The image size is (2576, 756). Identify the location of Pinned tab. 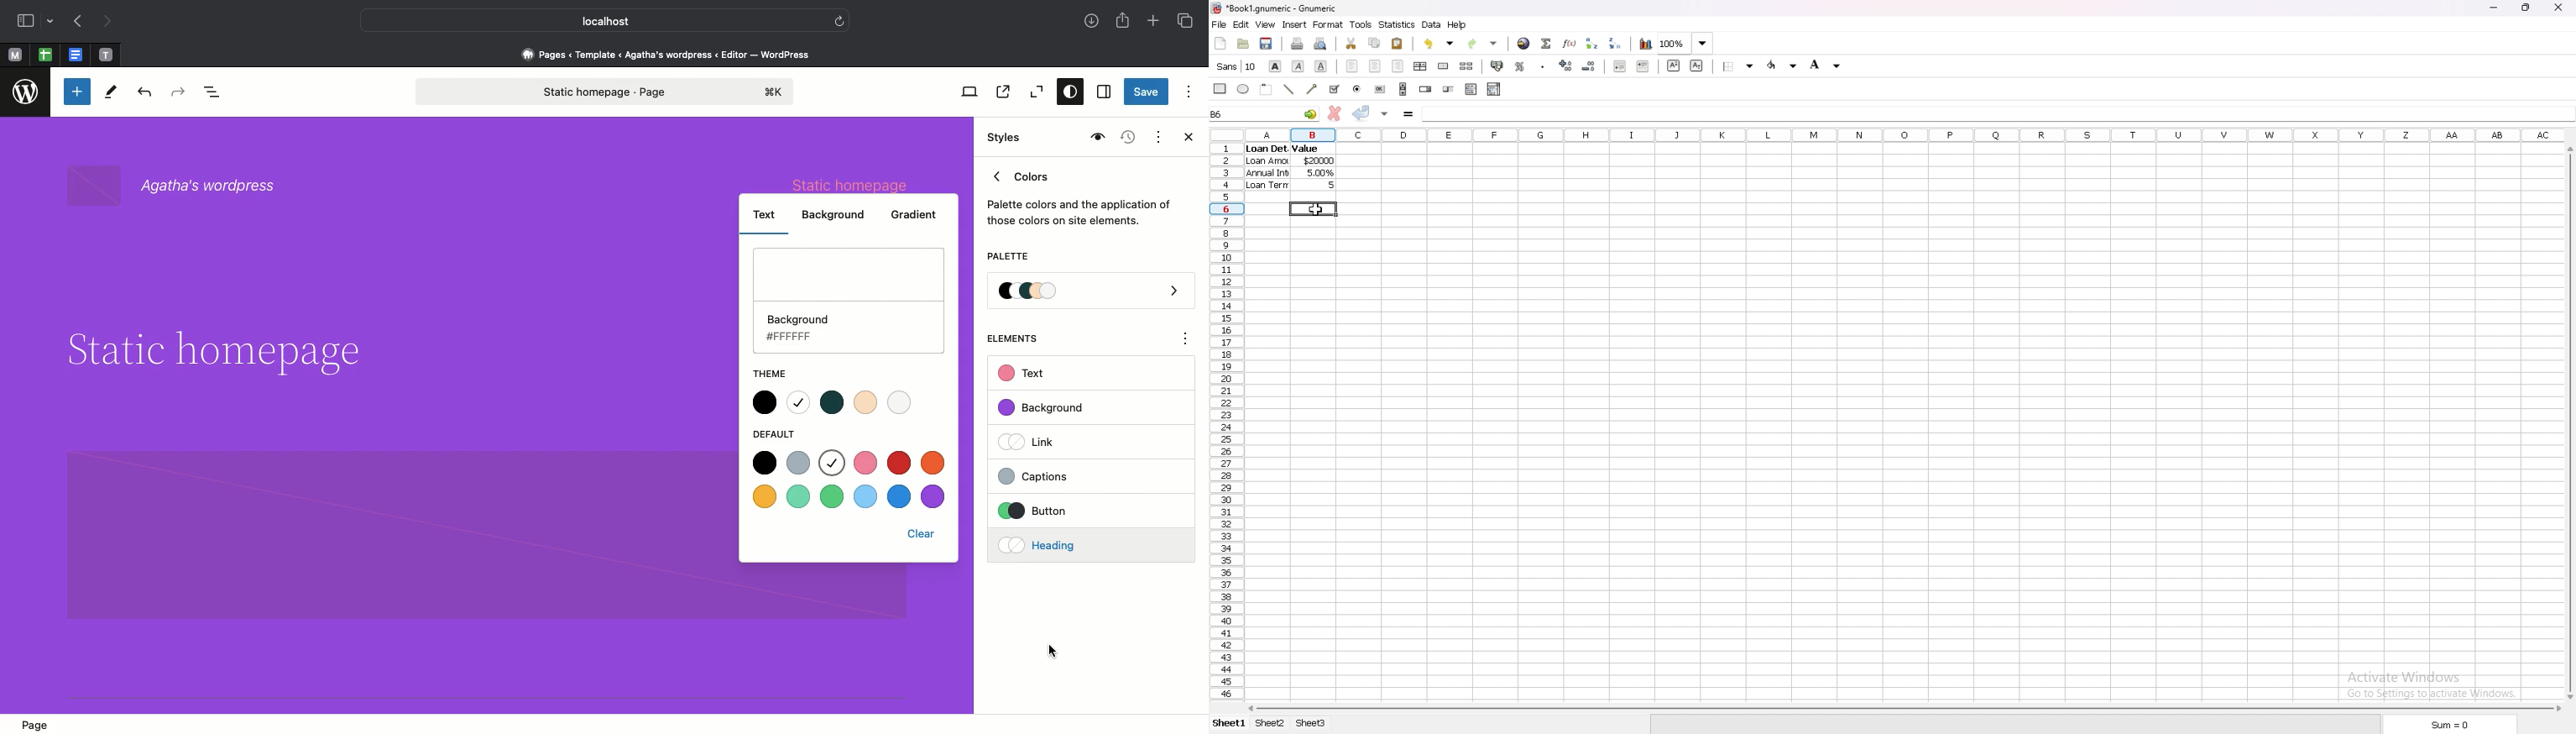
(45, 55).